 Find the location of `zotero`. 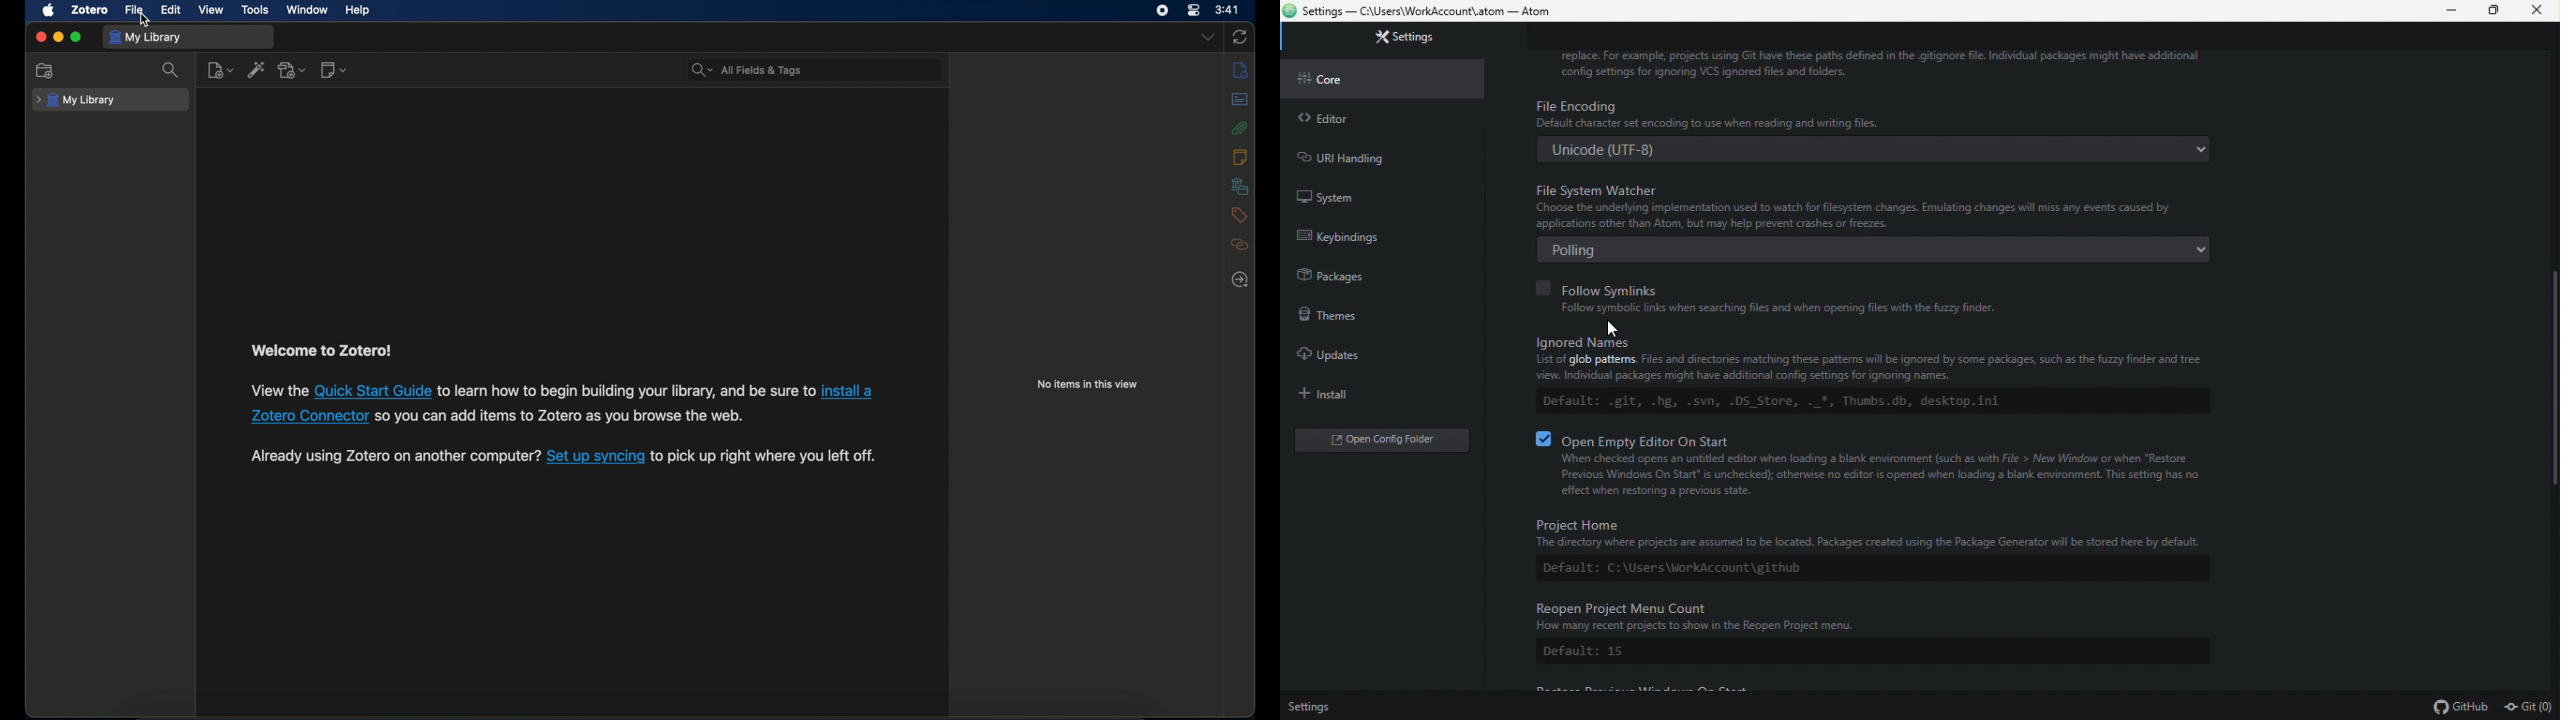

zotero is located at coordinates (91, 10).